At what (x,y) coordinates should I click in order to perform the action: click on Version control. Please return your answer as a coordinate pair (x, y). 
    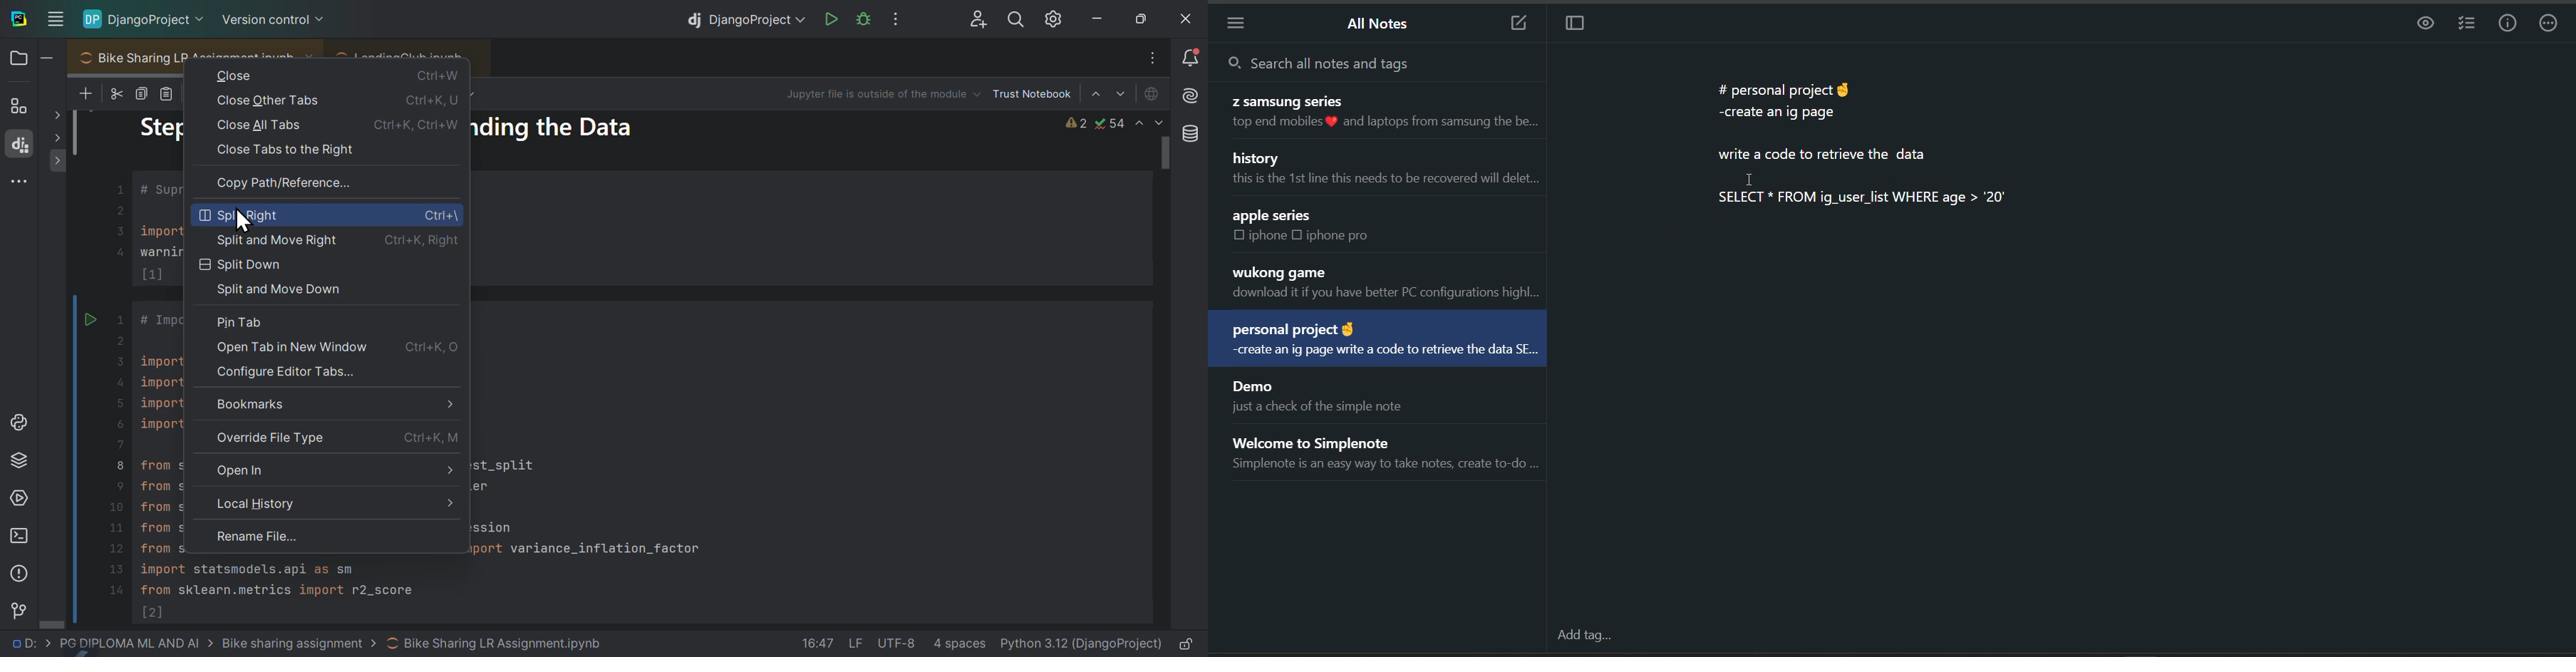
    Looking at the image, I should click on (19, 609).